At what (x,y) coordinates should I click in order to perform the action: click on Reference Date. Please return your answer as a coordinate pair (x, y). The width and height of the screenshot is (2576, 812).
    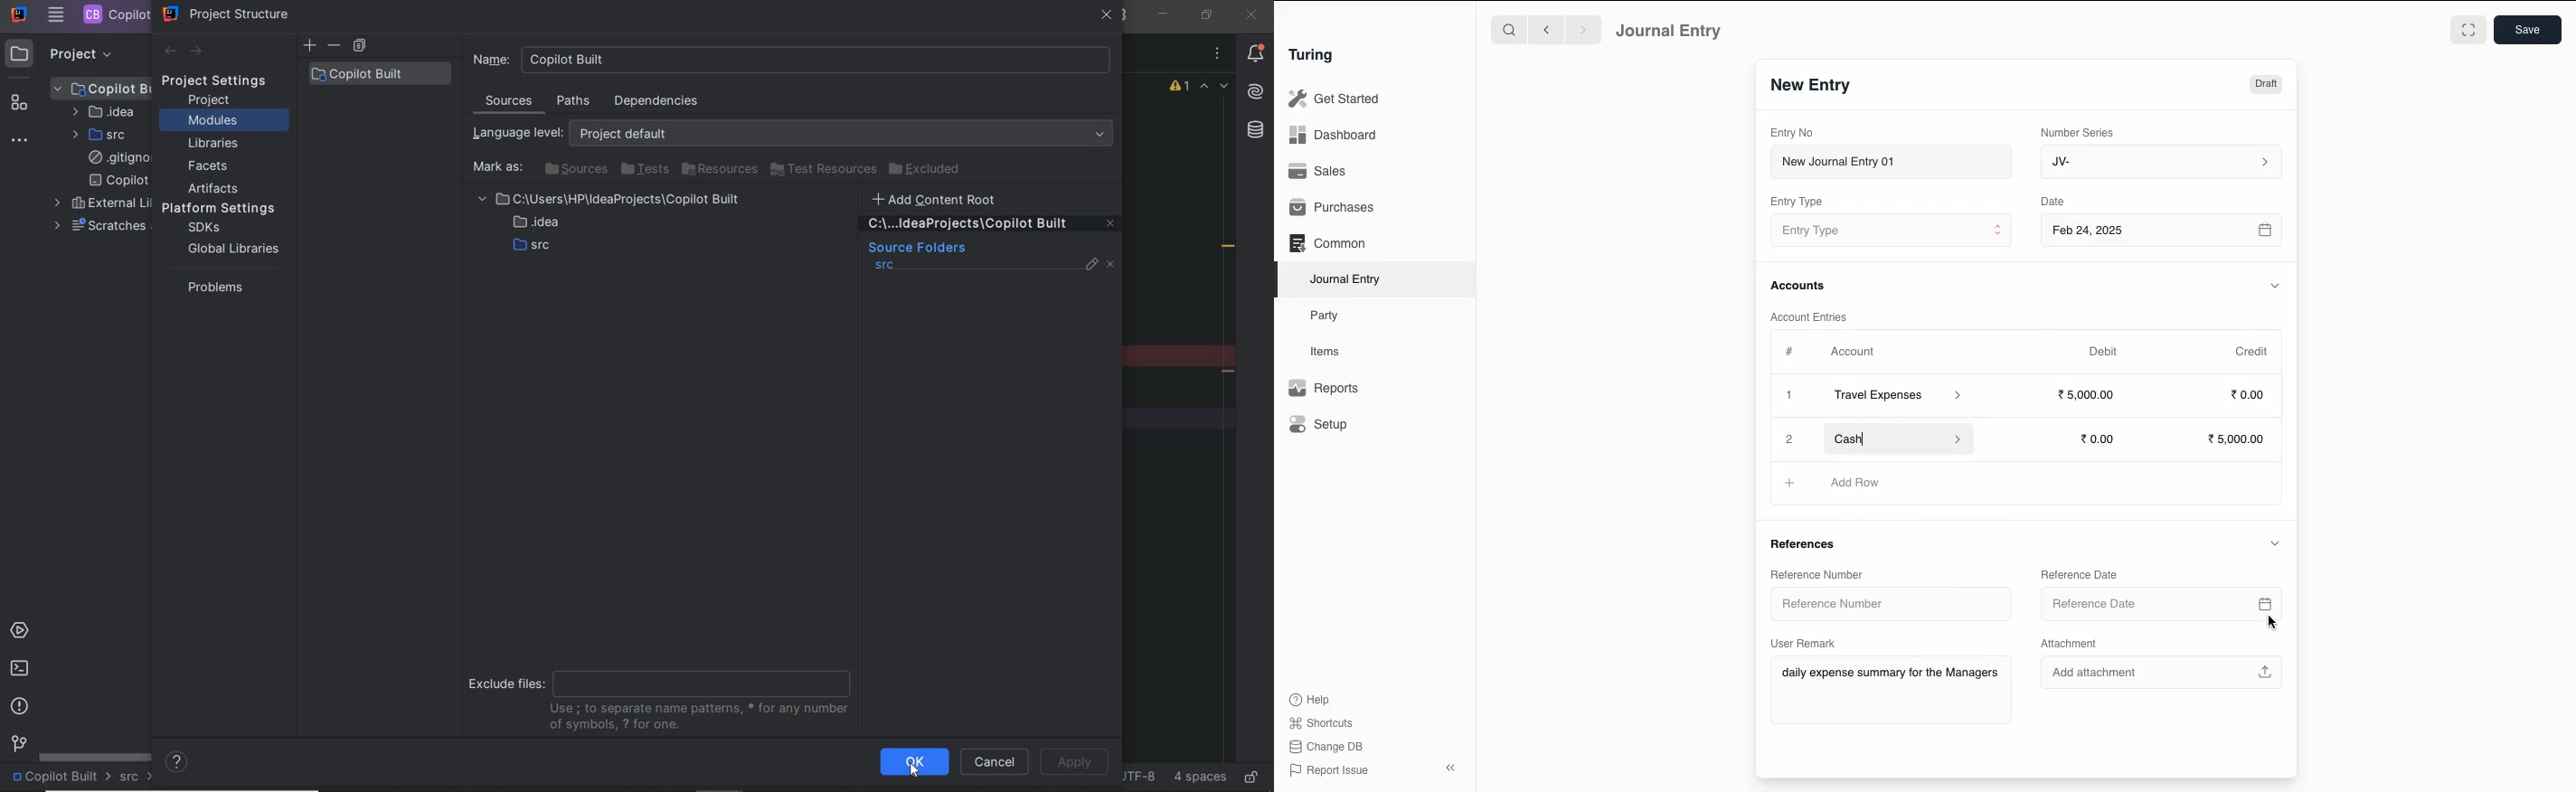
    Looking at the image, I should click on (2162, 606).